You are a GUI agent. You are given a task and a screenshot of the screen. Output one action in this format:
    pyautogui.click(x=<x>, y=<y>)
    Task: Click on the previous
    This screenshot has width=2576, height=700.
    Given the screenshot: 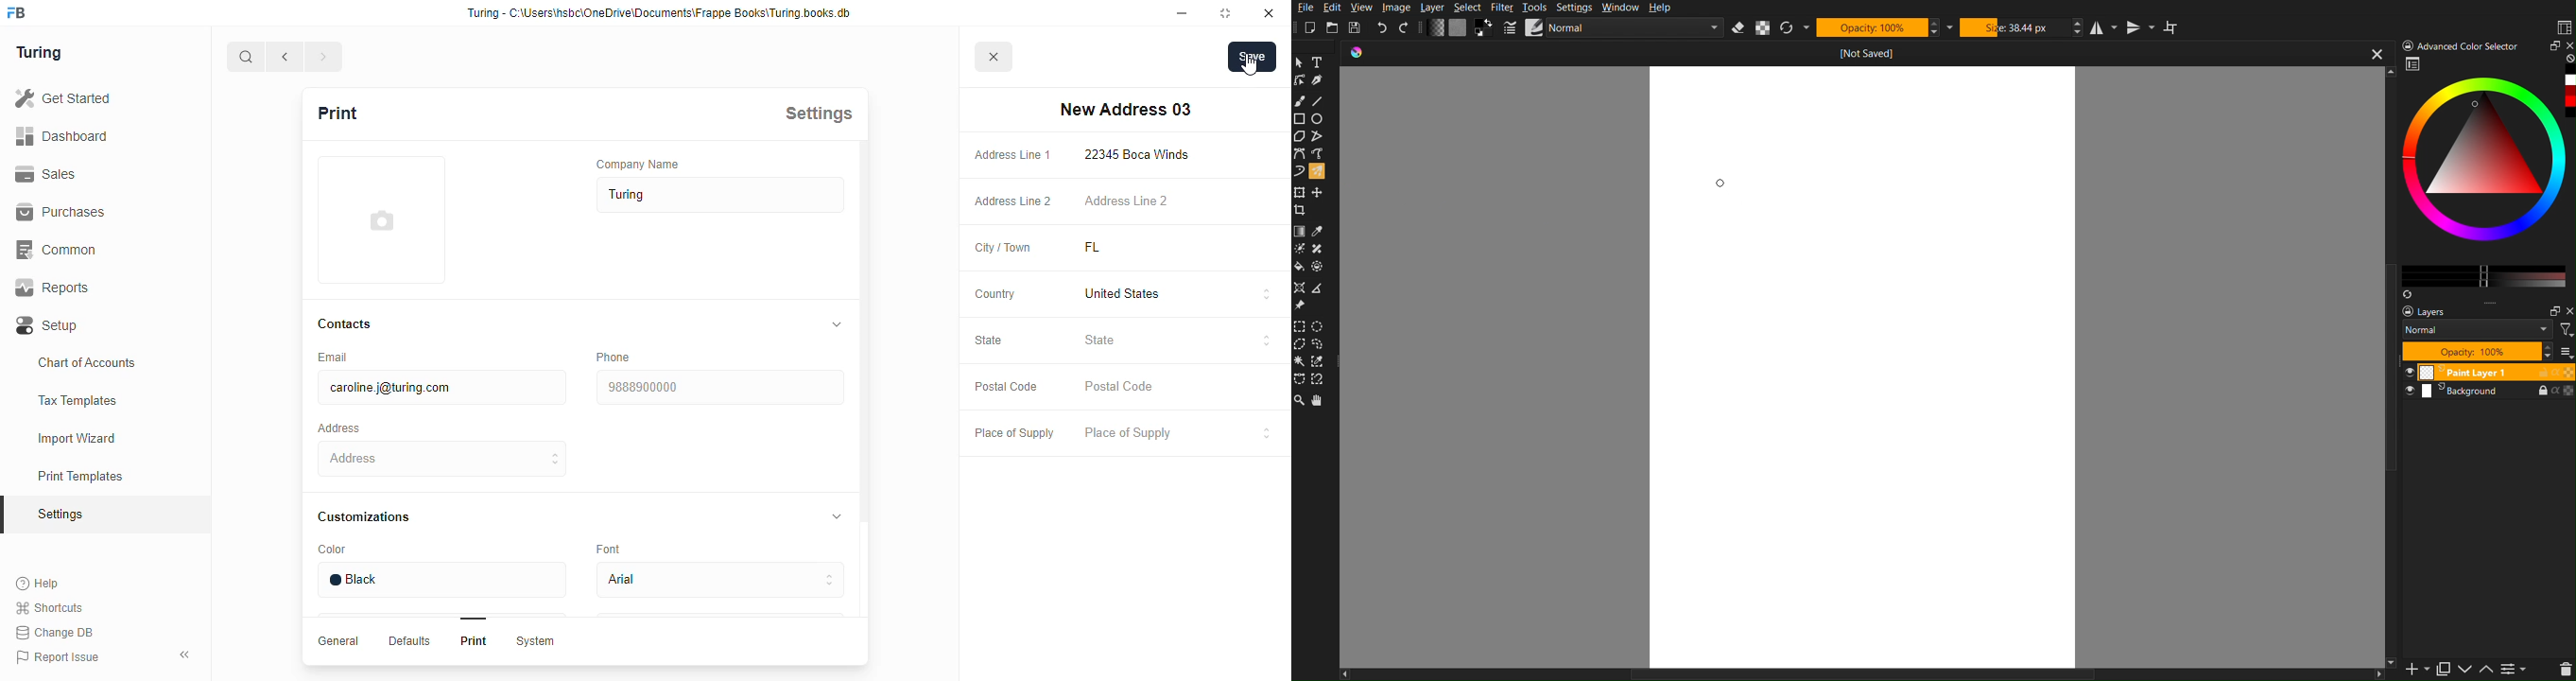 What is the action you would take?
    pyautogui.click(x=285, y=57)
    